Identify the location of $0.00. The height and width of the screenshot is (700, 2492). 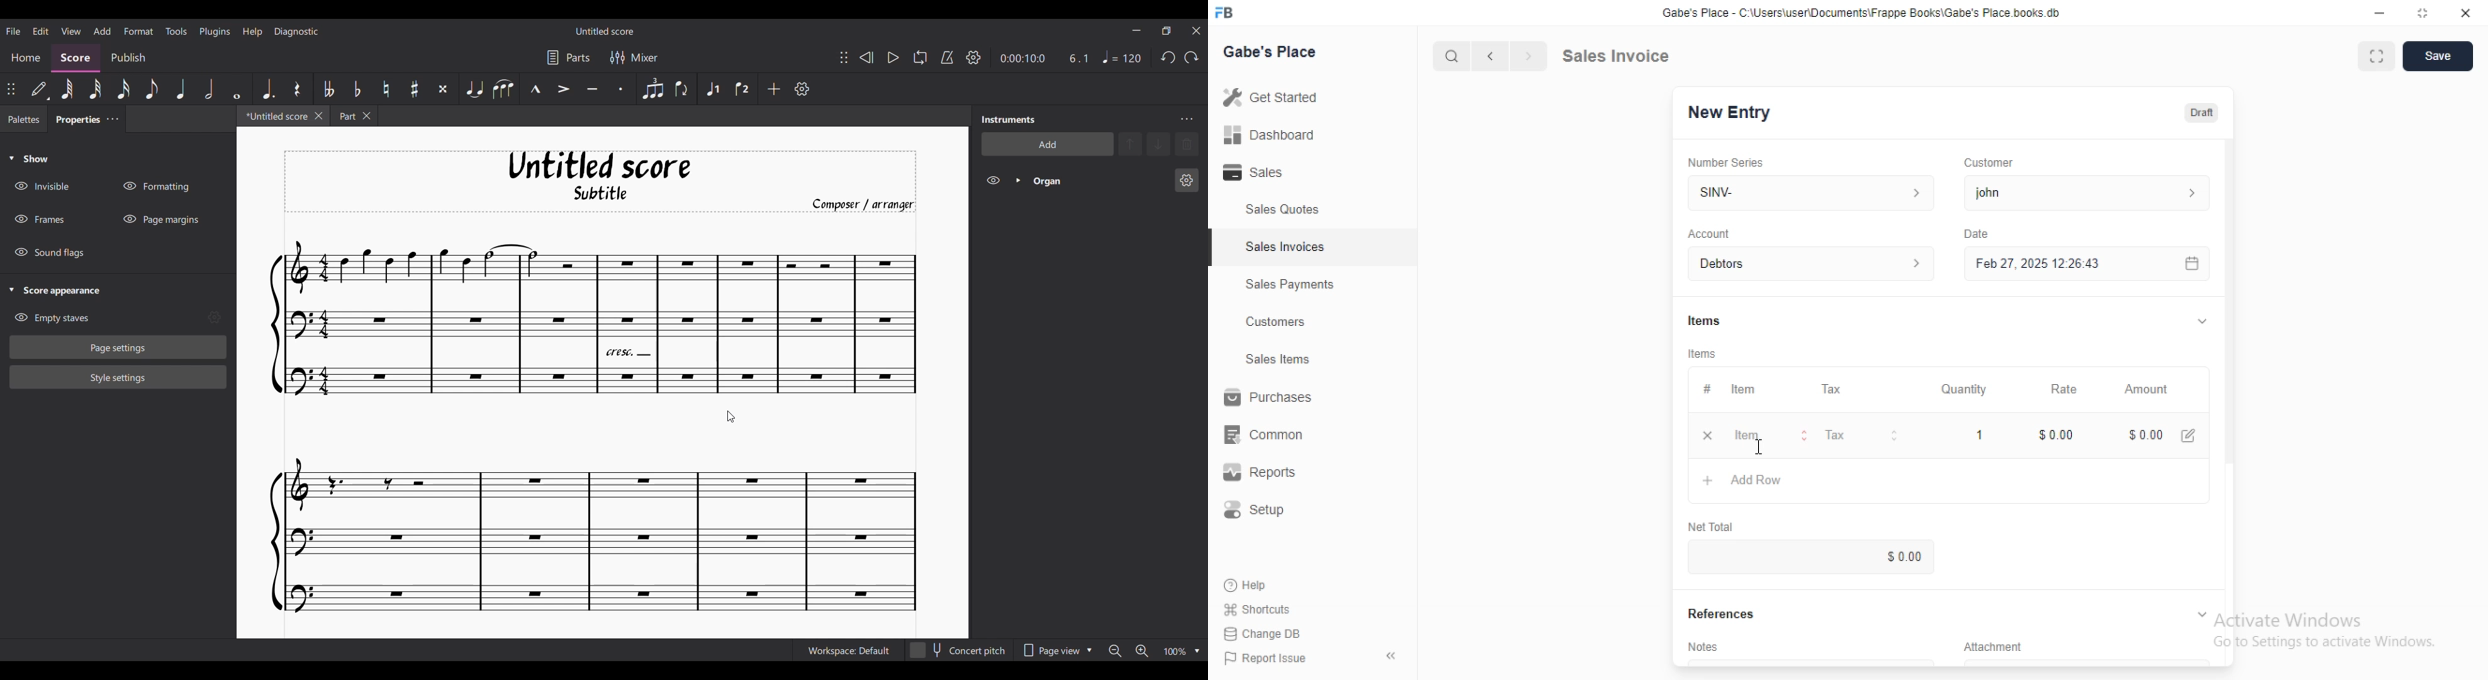
(1897, 555).